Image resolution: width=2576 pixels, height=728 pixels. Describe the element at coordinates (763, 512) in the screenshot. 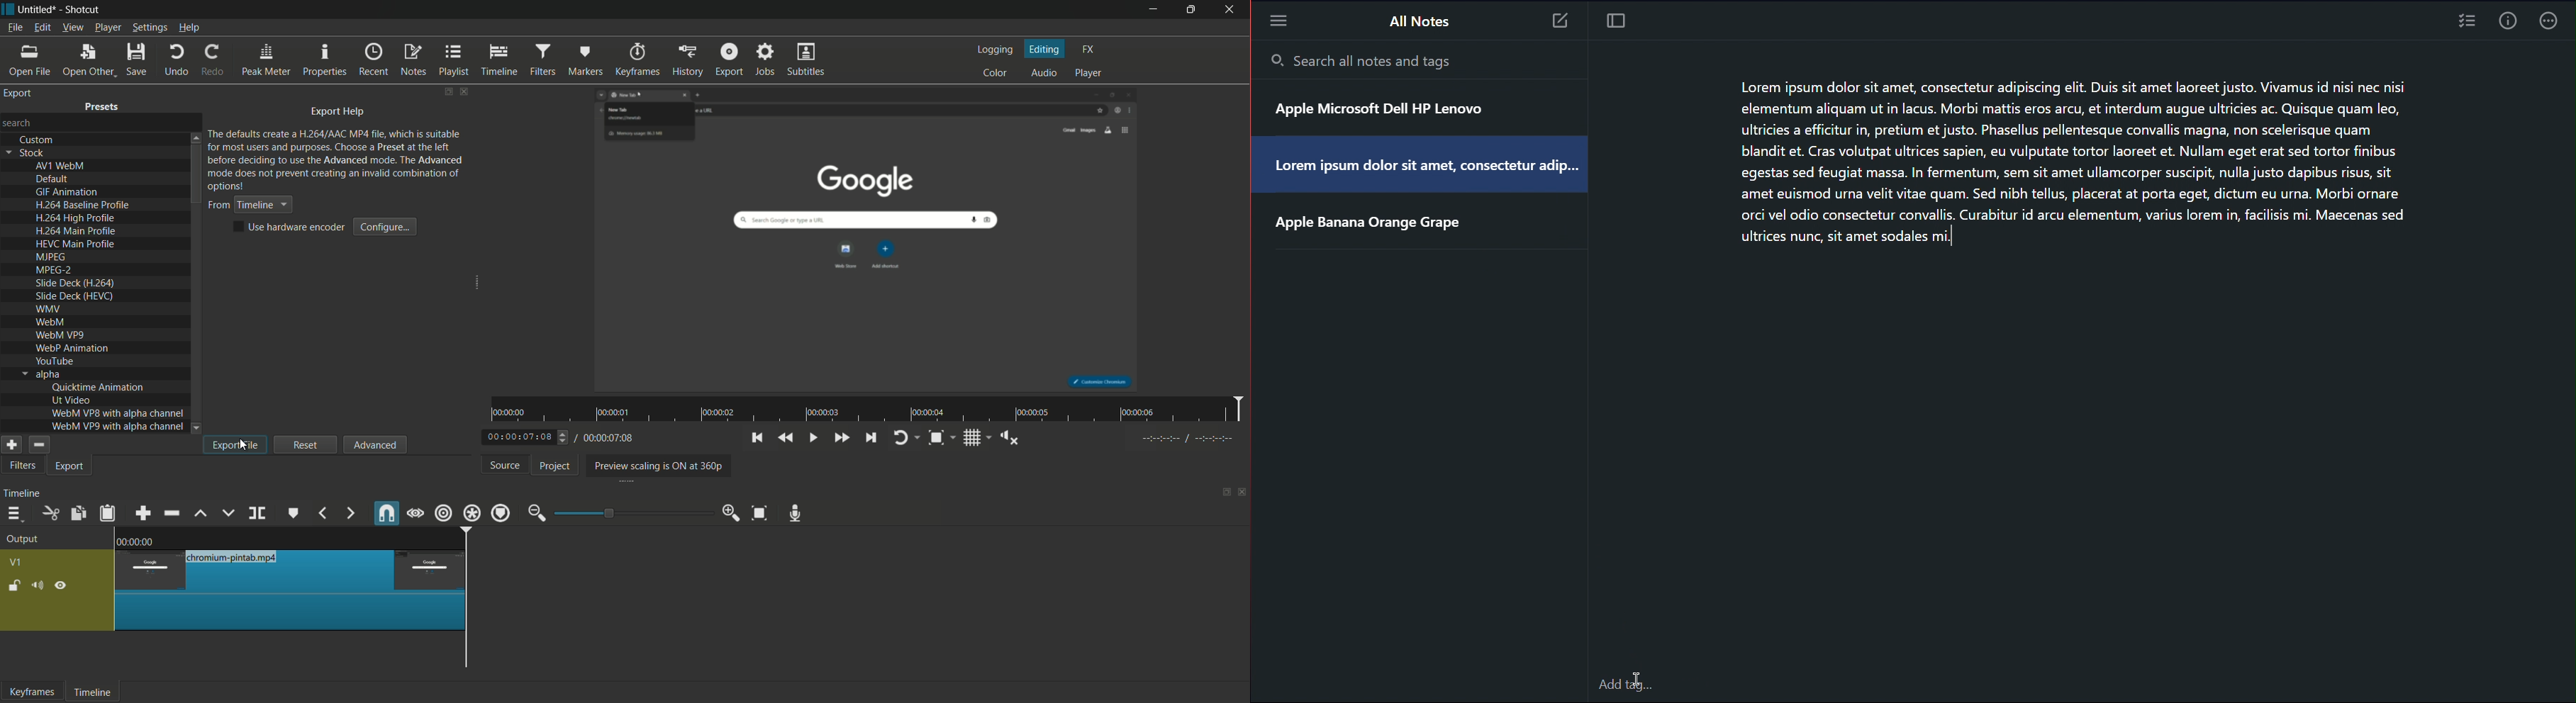

I see `zoom timeline to fit` at that location.